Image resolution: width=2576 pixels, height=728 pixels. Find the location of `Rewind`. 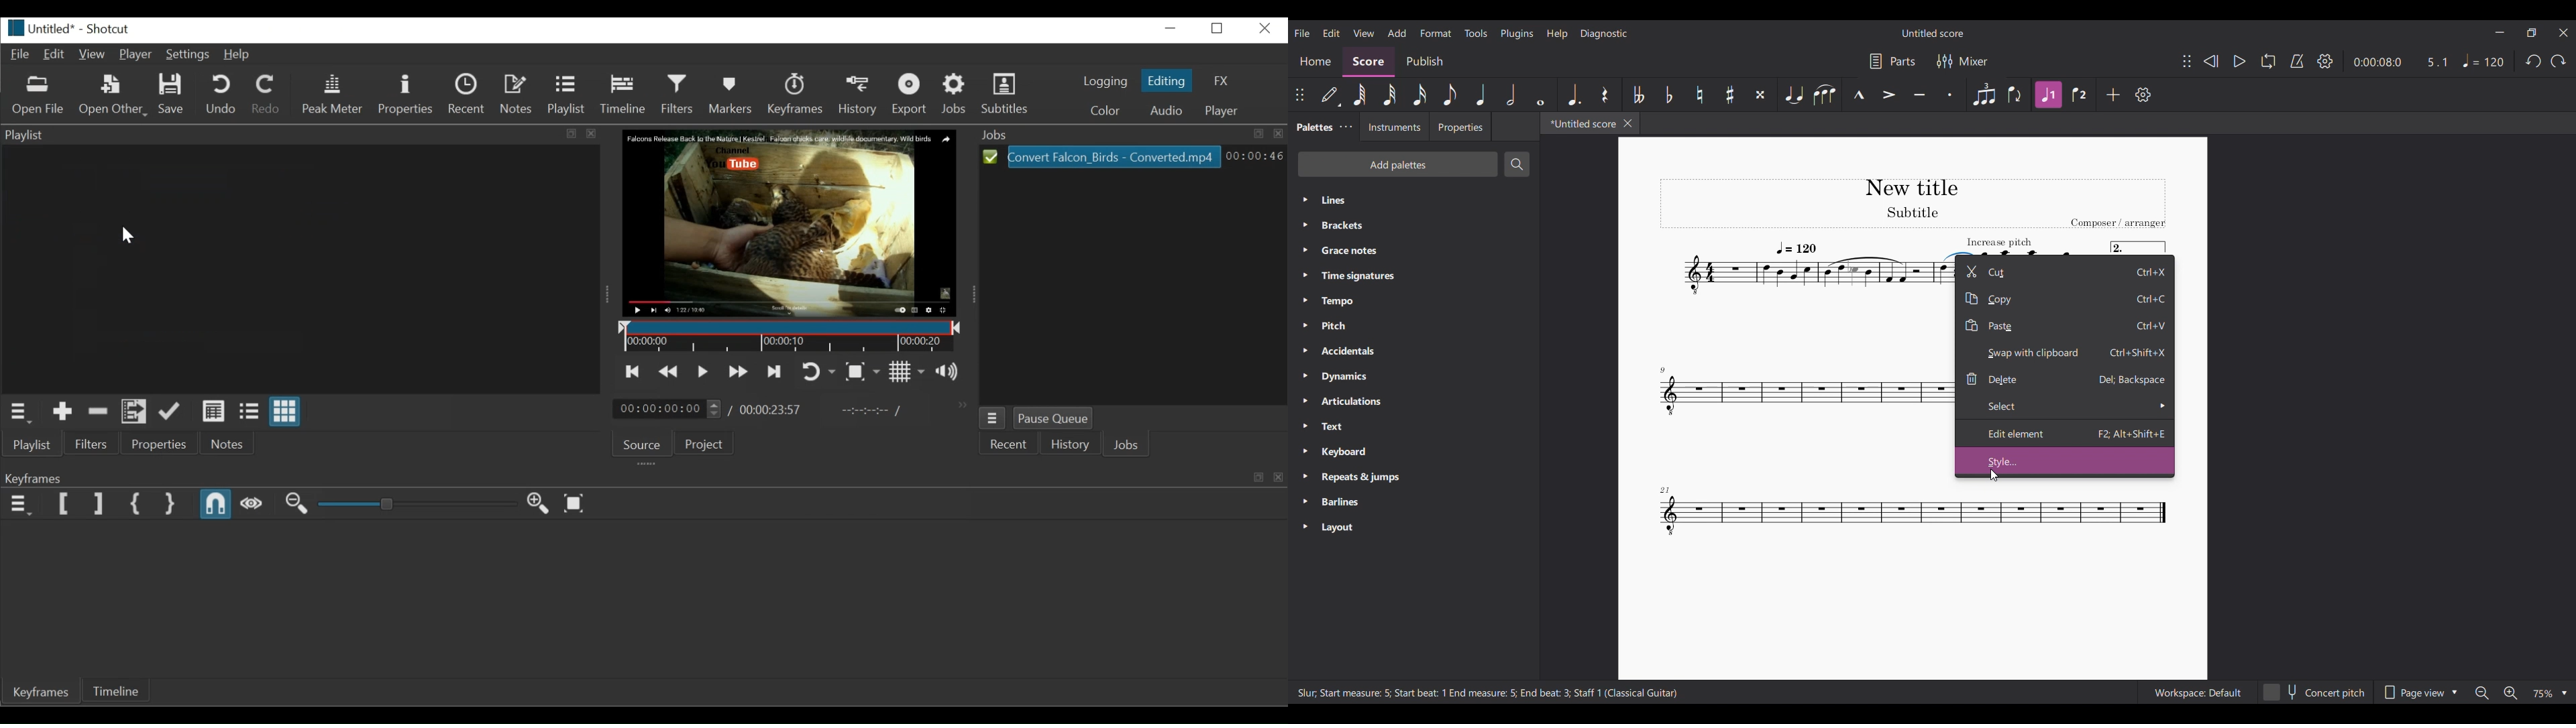

Rewind is located at coordinates (2210, 62).